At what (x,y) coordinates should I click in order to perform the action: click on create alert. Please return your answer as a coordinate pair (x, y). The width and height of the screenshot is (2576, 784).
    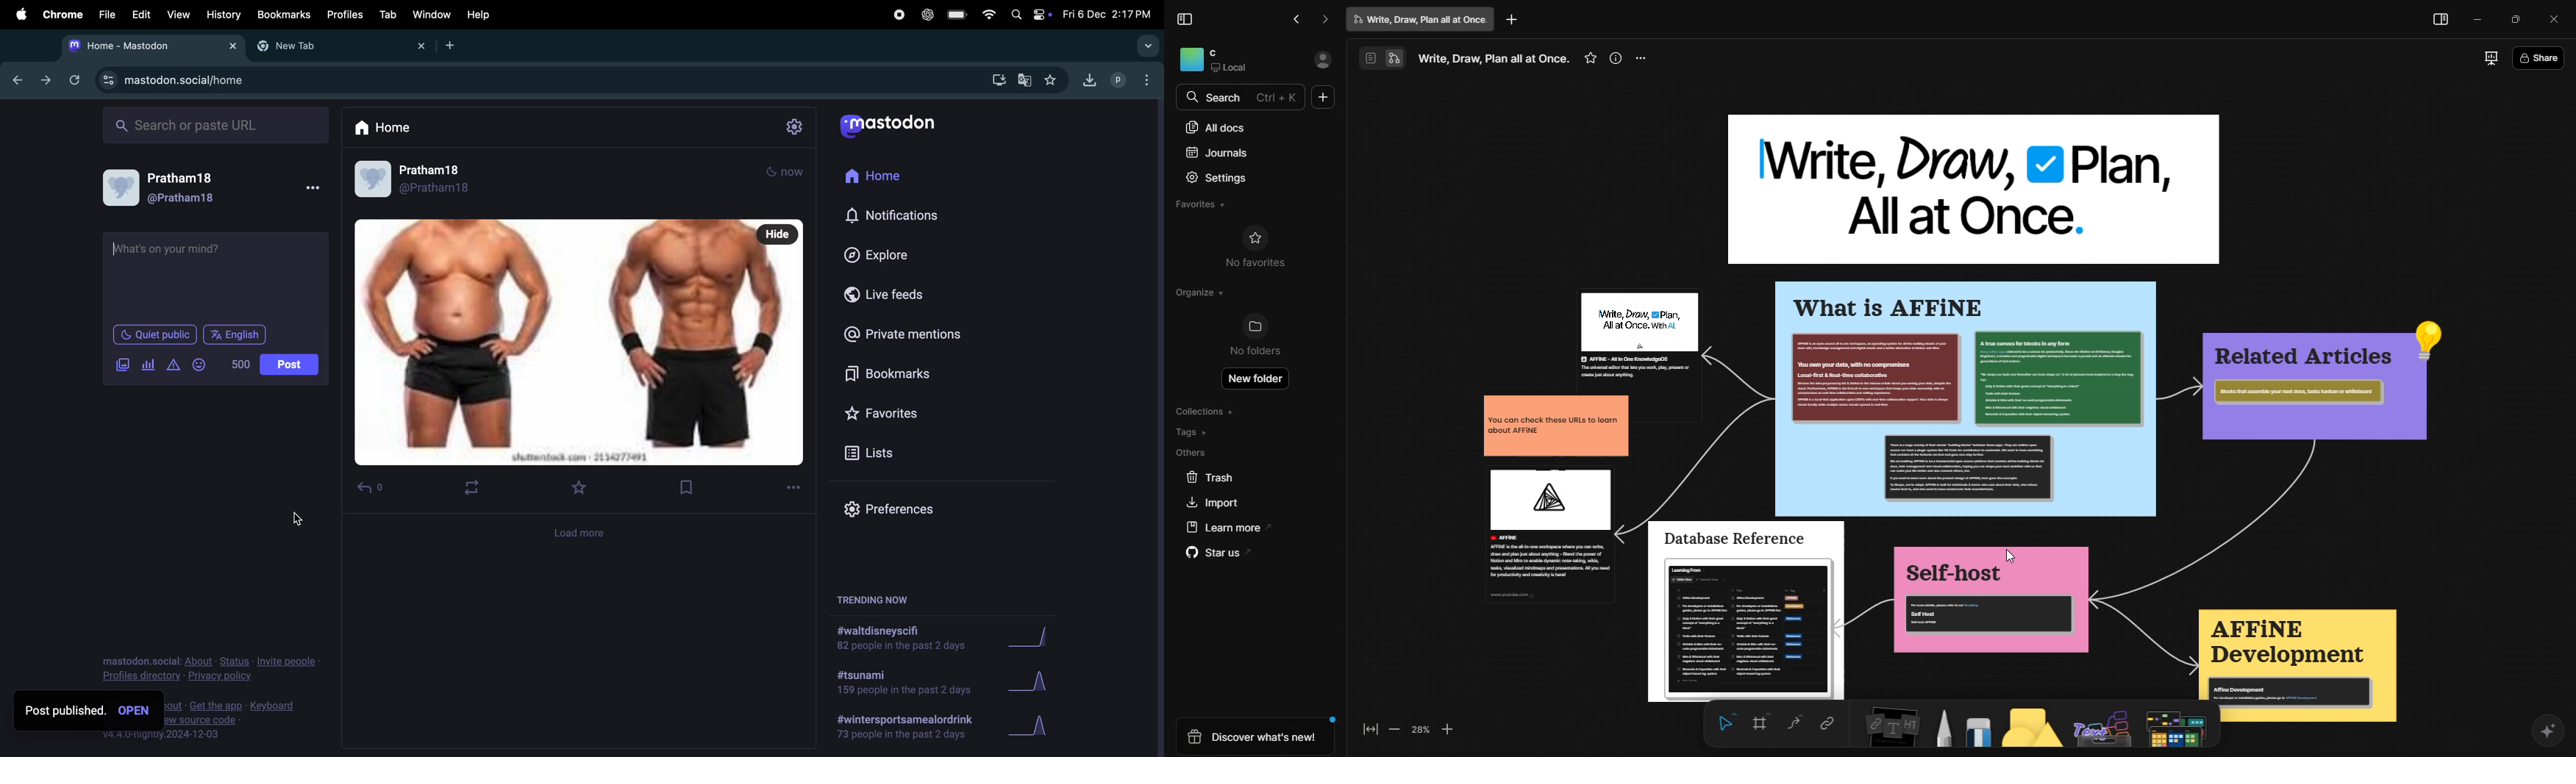
    Looking at the image, I should click on (172, 367).